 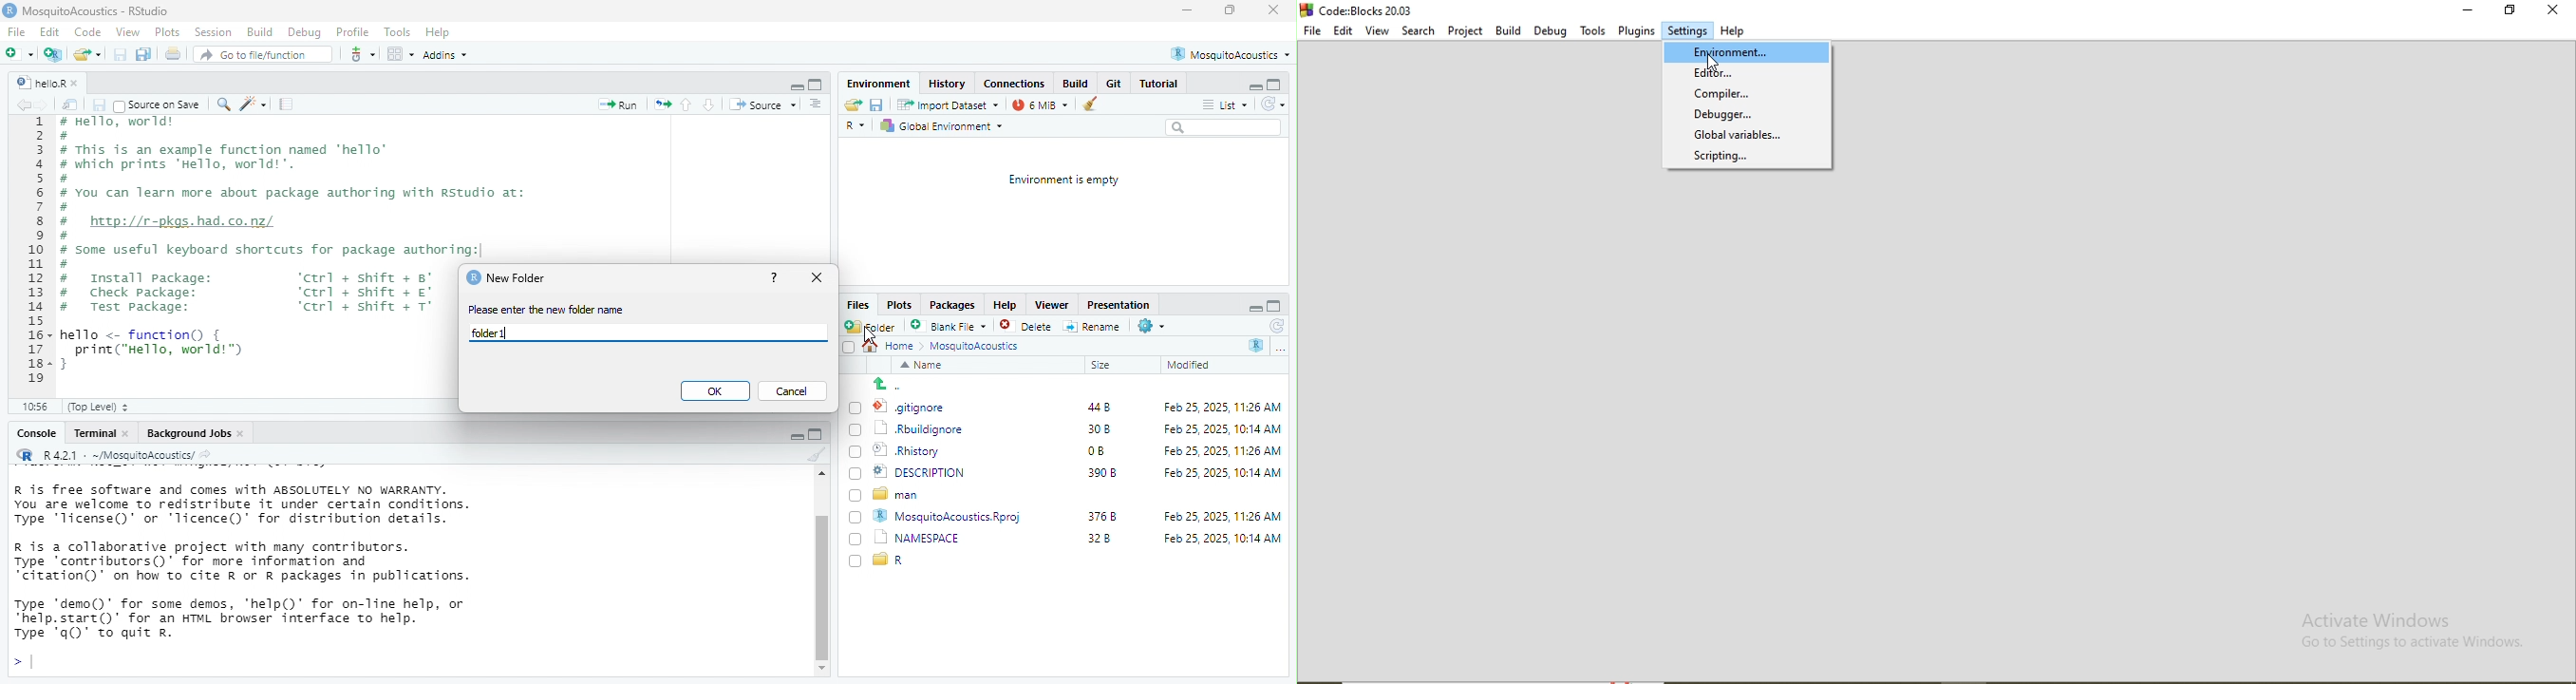 I want to click on settings, so click(x=1157, y=327).